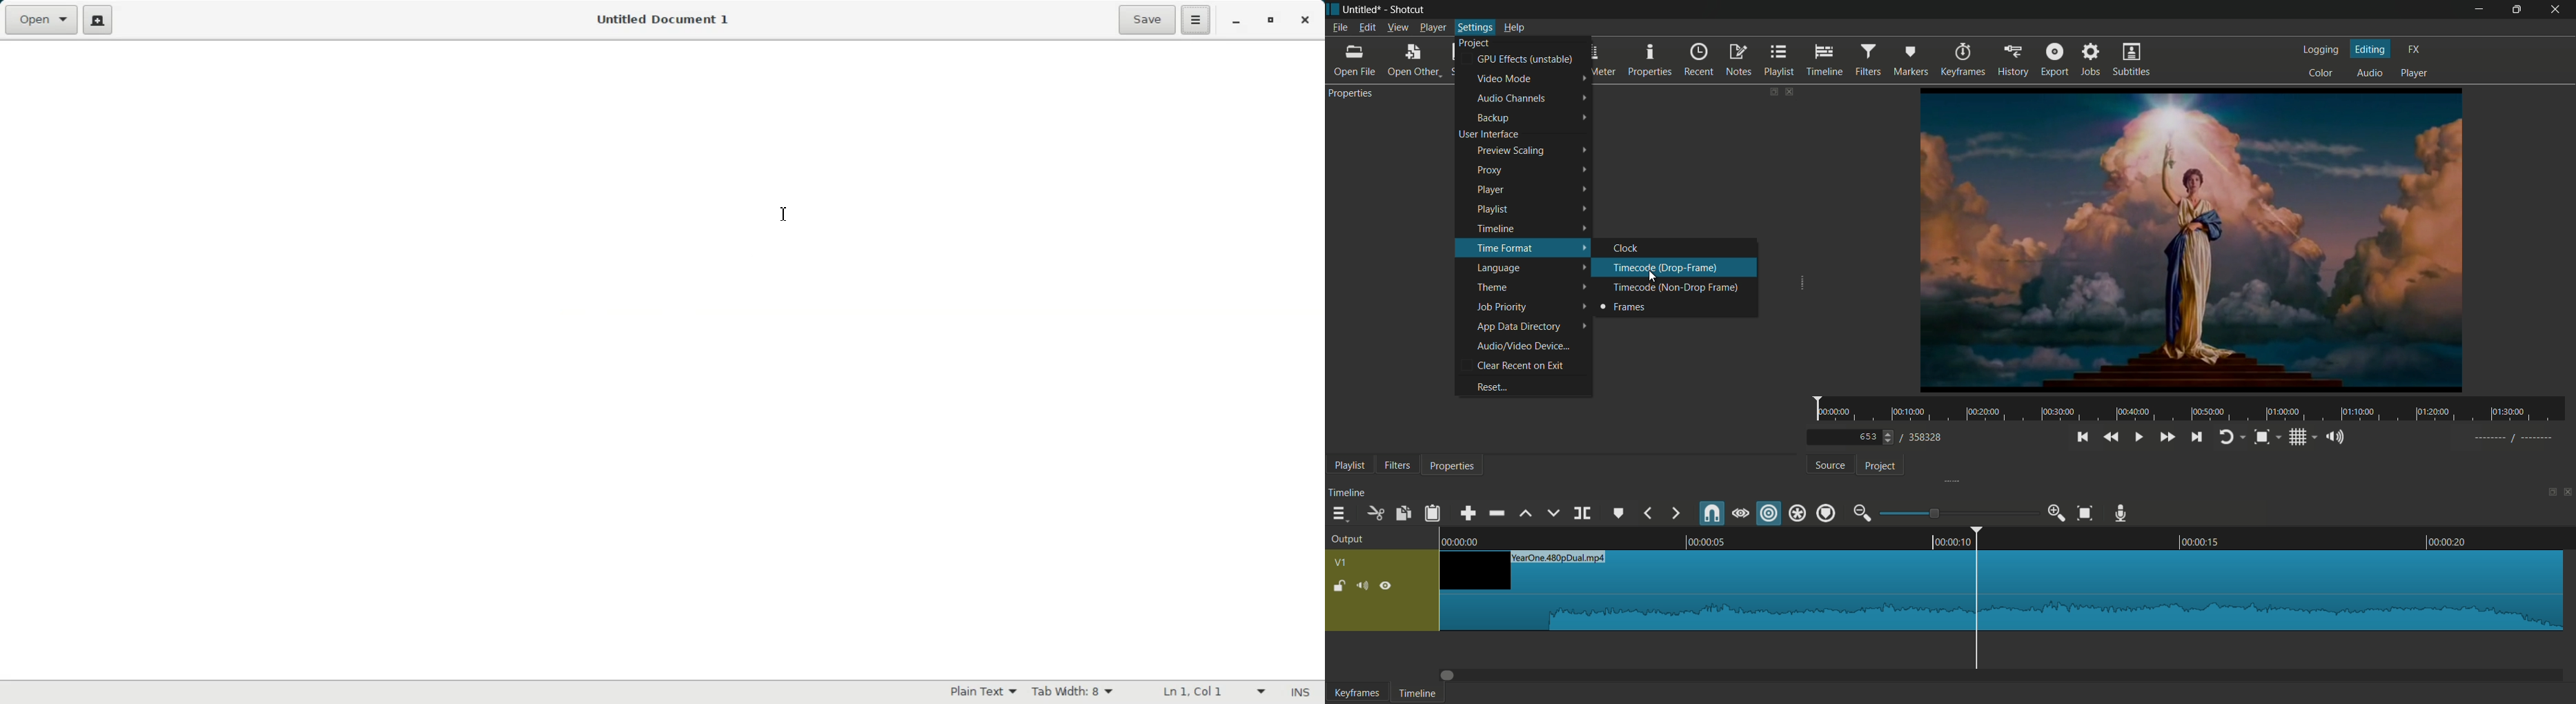  What do you see at coordinates (1999, 678) in the screenshot?
I see `Dragbar` at bounding box center [1999, 678].